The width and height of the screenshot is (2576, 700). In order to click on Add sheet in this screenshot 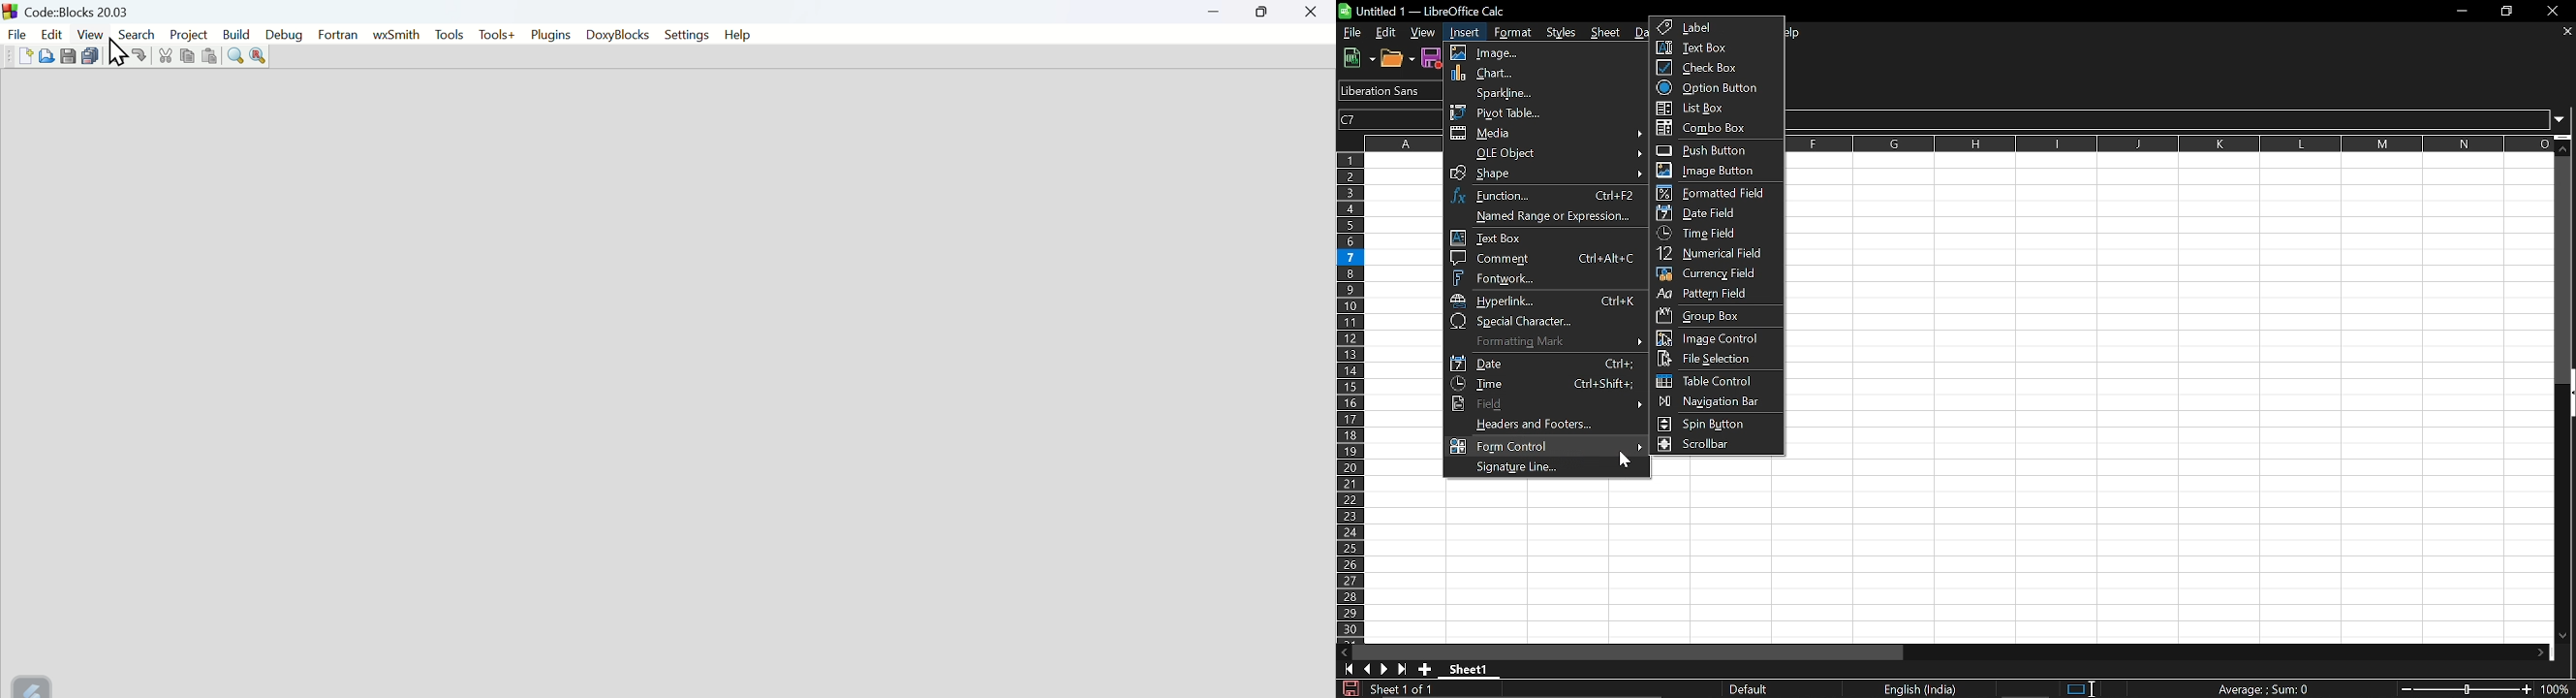, I will do `click(1424, 669)`.